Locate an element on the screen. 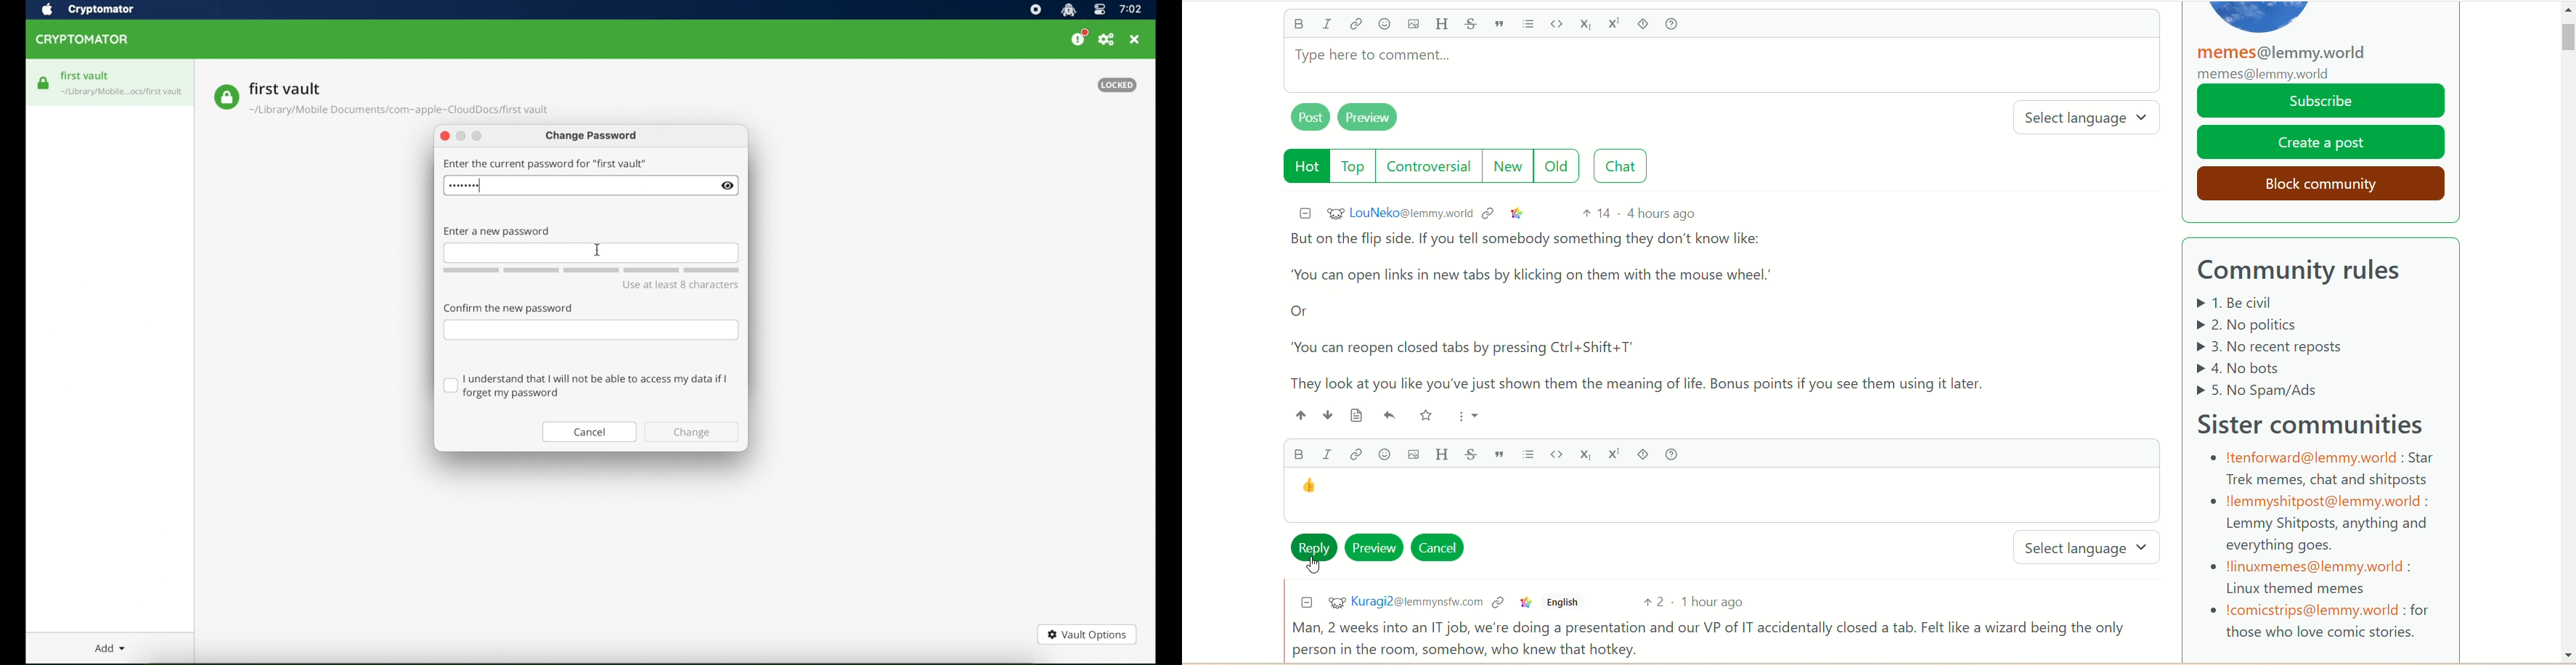 The image size is (2576, 672). scroll bar is located at coordinates (2567, 94).